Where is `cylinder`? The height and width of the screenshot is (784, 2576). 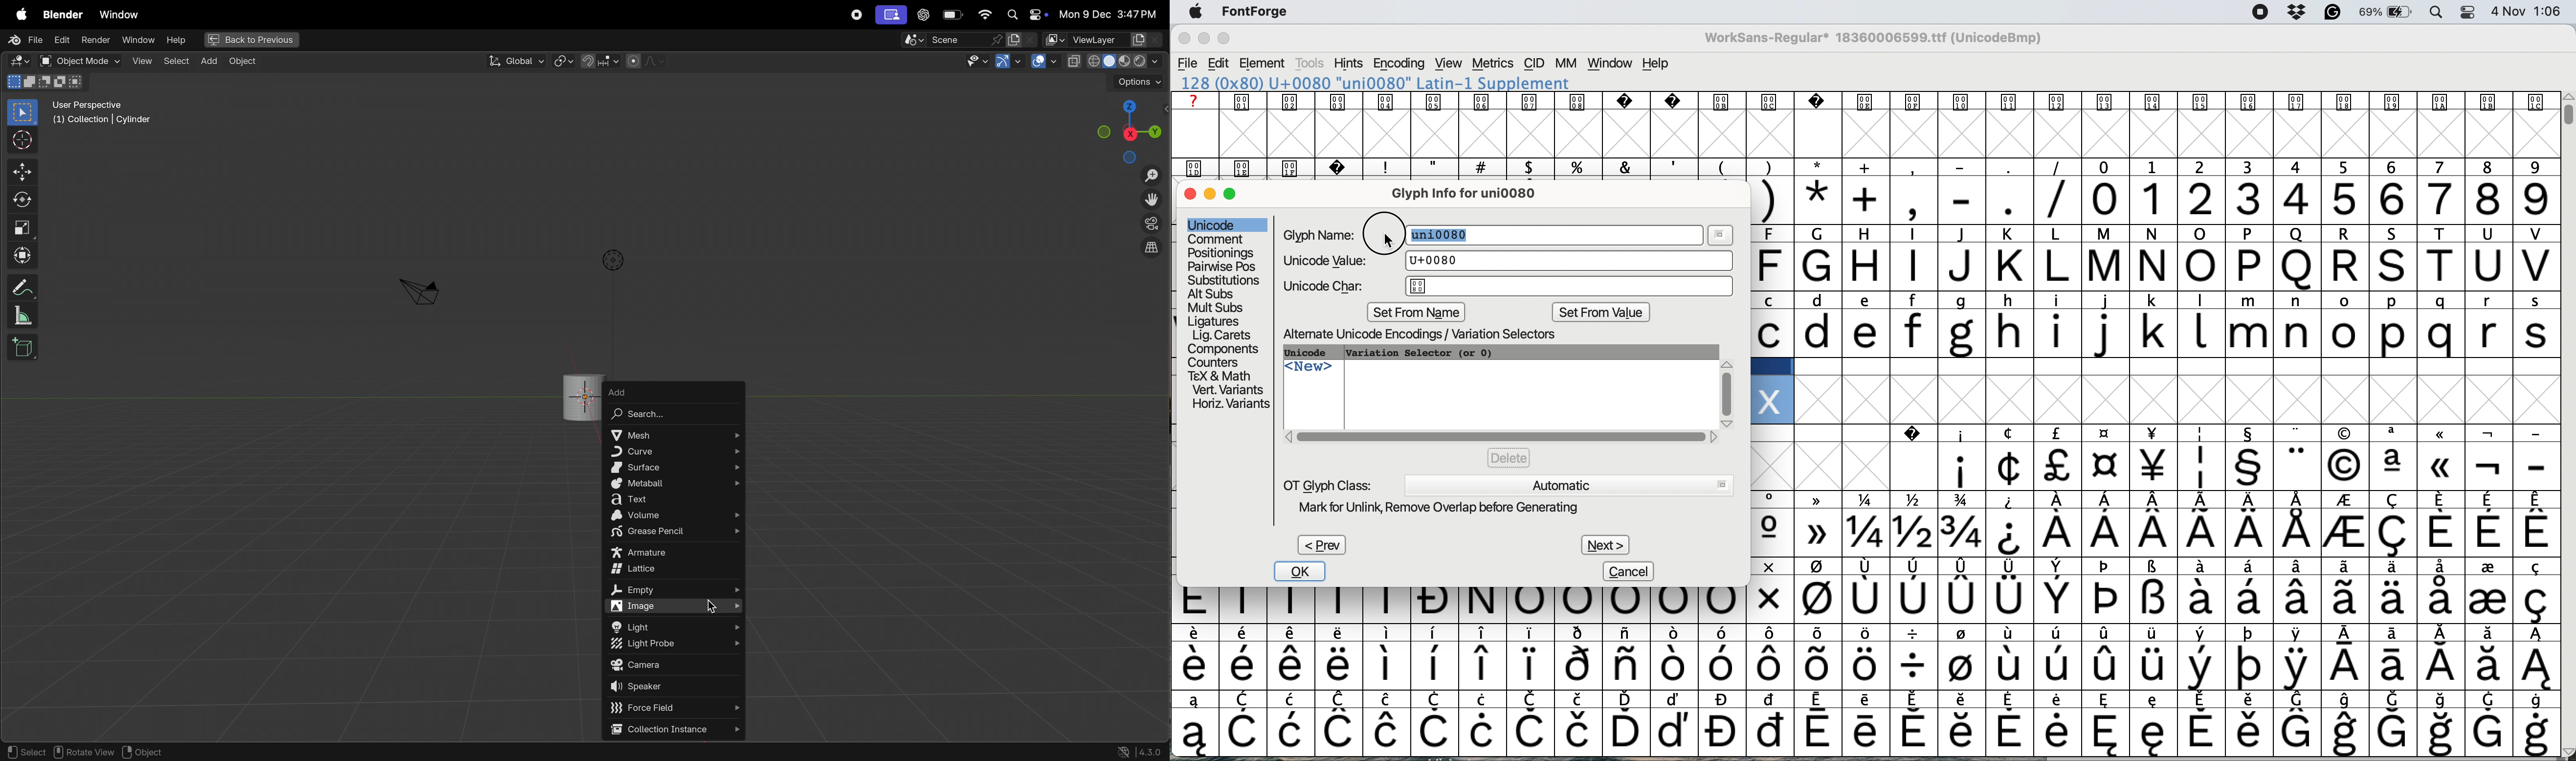 cylinder is located at coordinates (581, 394).